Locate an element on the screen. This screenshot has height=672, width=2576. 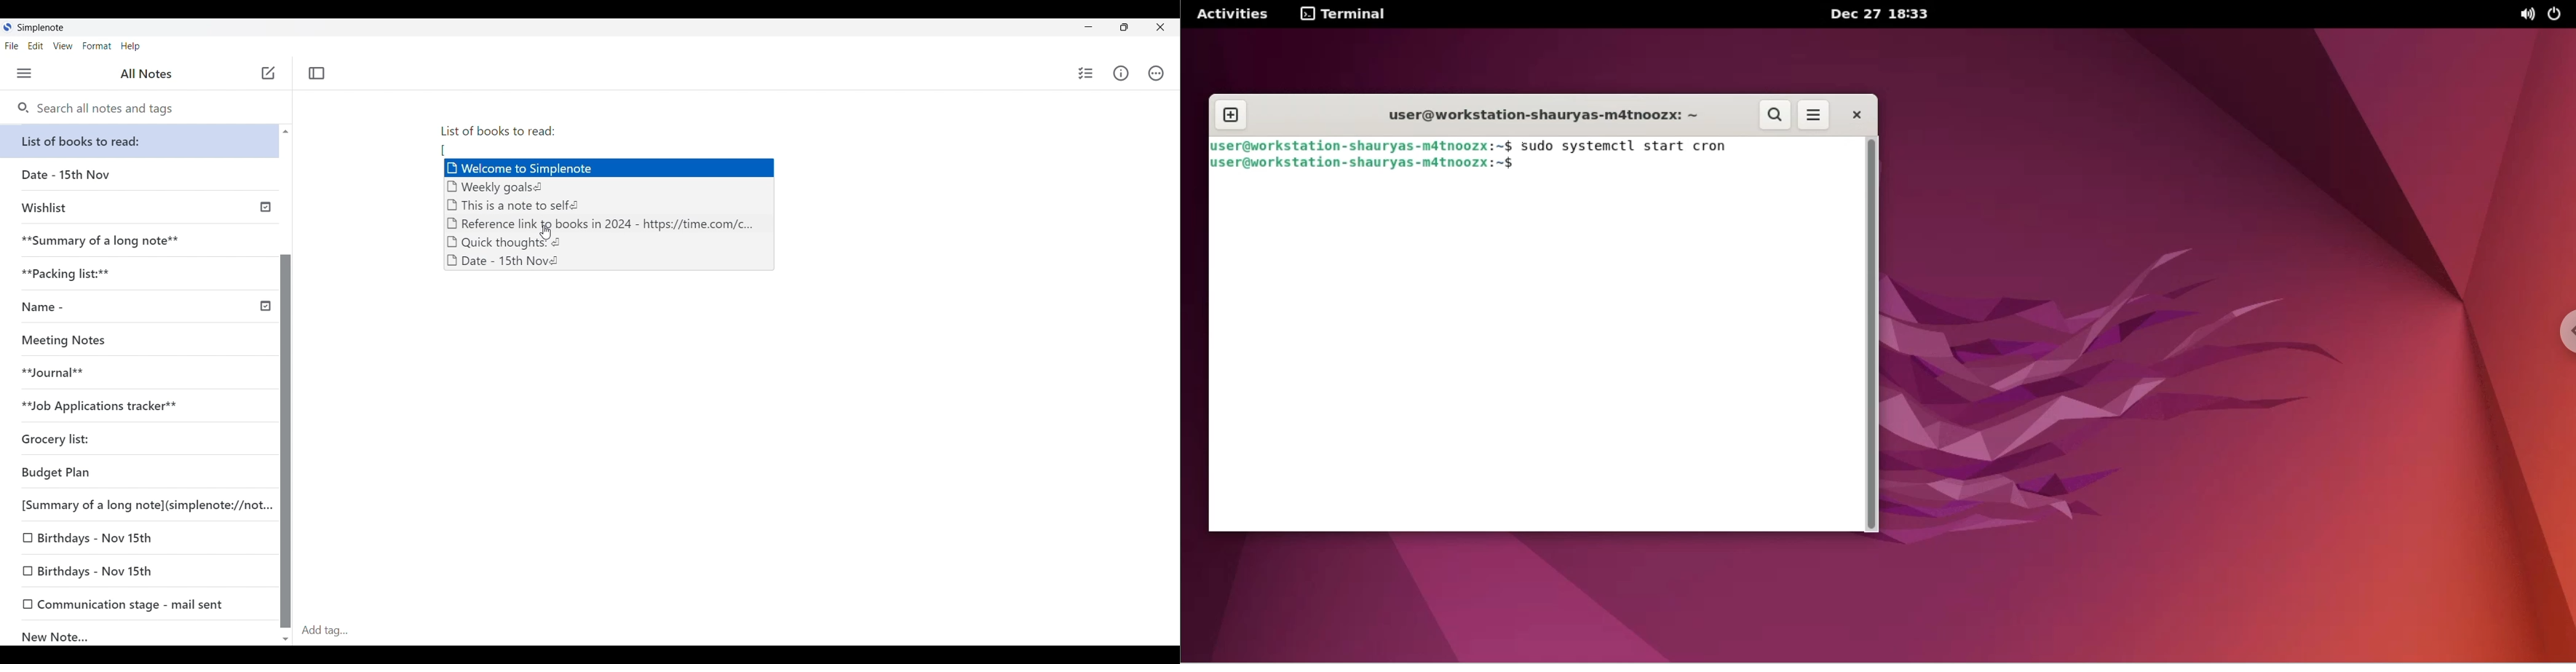
Quick thoughts: is located at coordinates (505, 243).